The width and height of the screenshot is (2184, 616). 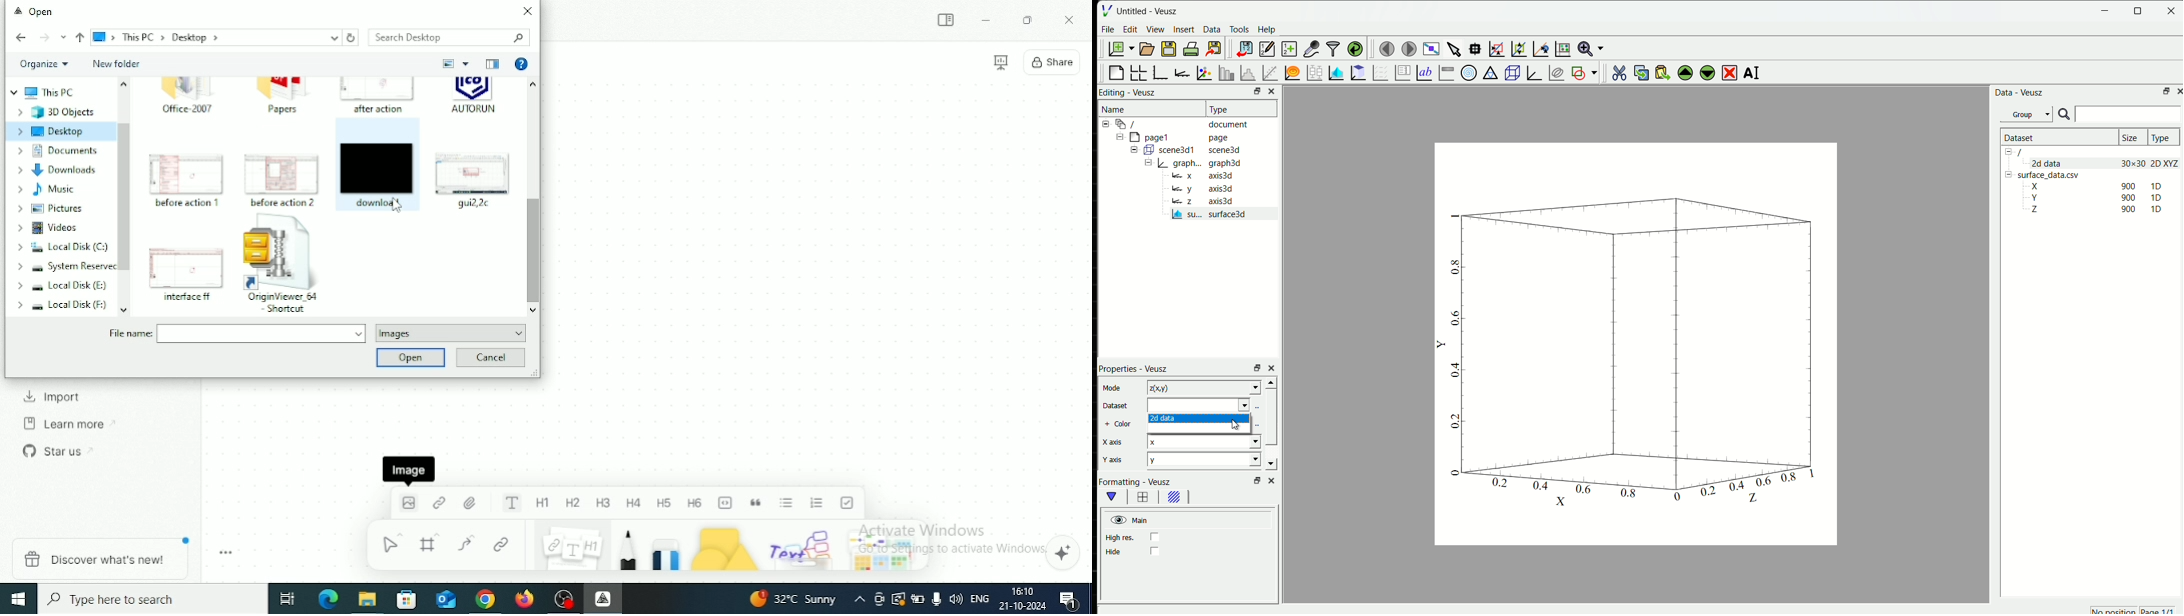 What do you see at coordinates (604, 503) in the screenshot?
I see `Heading 3` at bounding box center [604, 503].